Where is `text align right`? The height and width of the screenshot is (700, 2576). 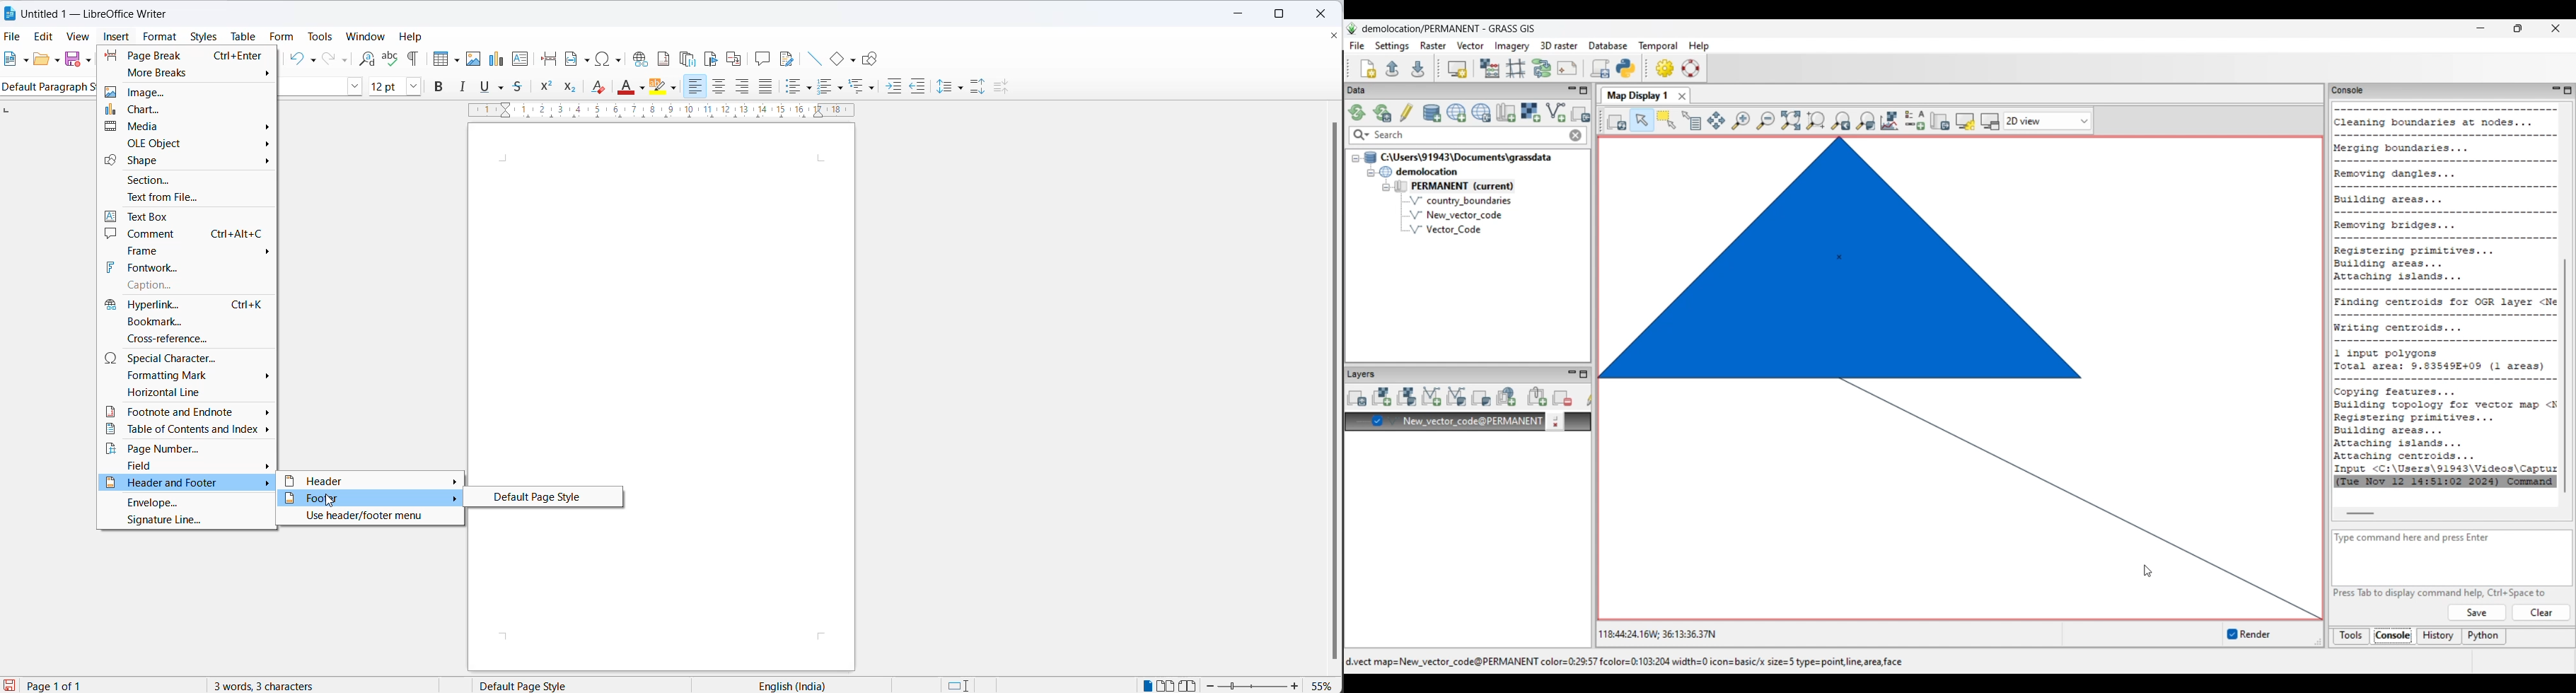
text align right is located at coordinates (743, 87).